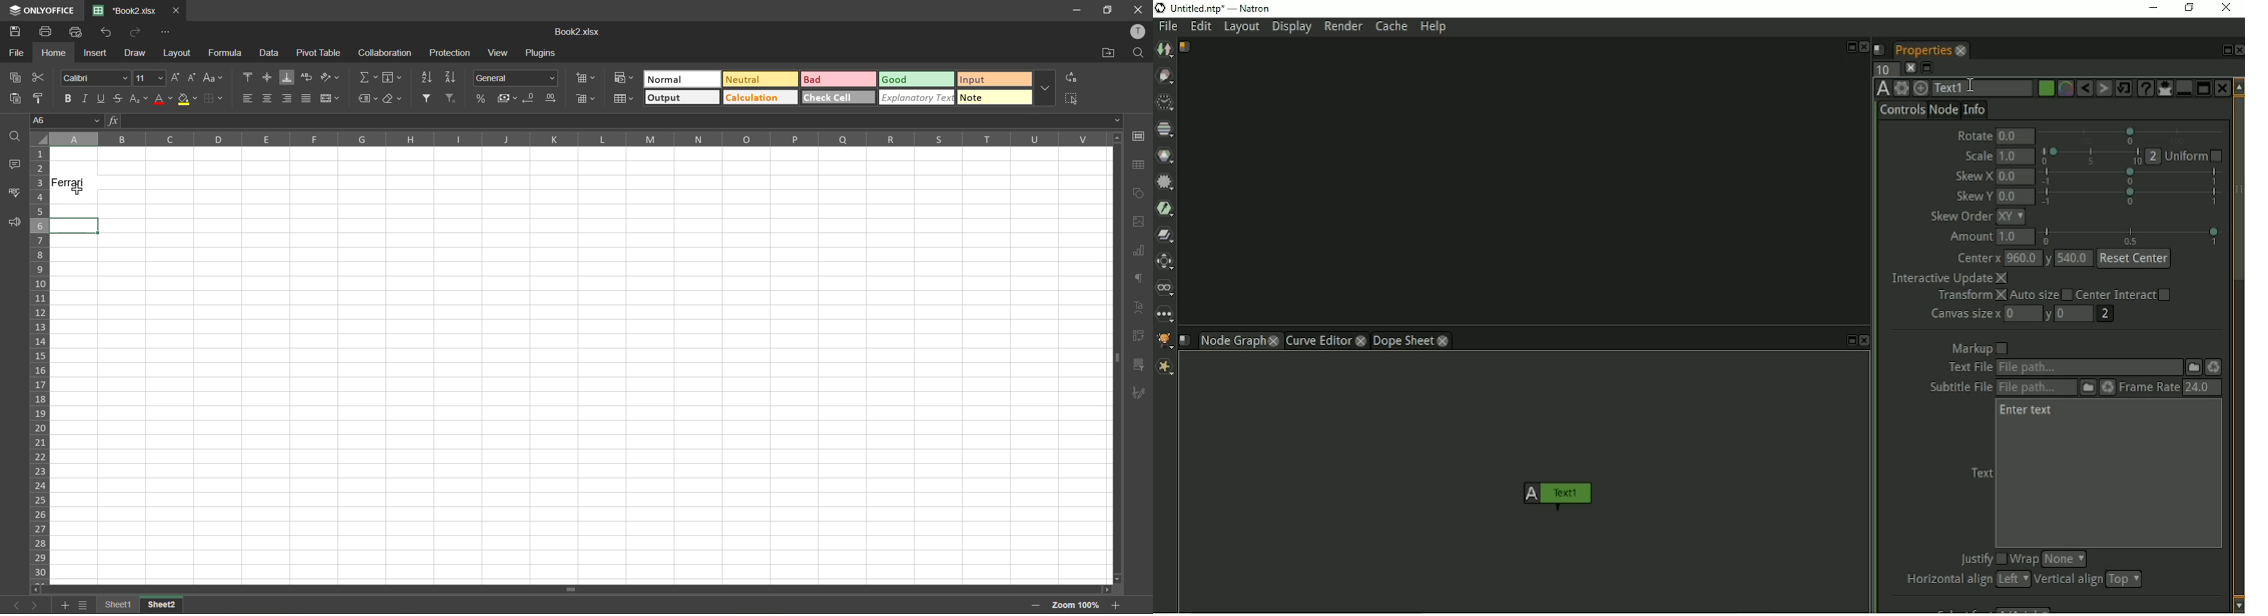 The width and height of the screenshot is (2268, 616). I want to click on spellcheck, so click(14, 194).